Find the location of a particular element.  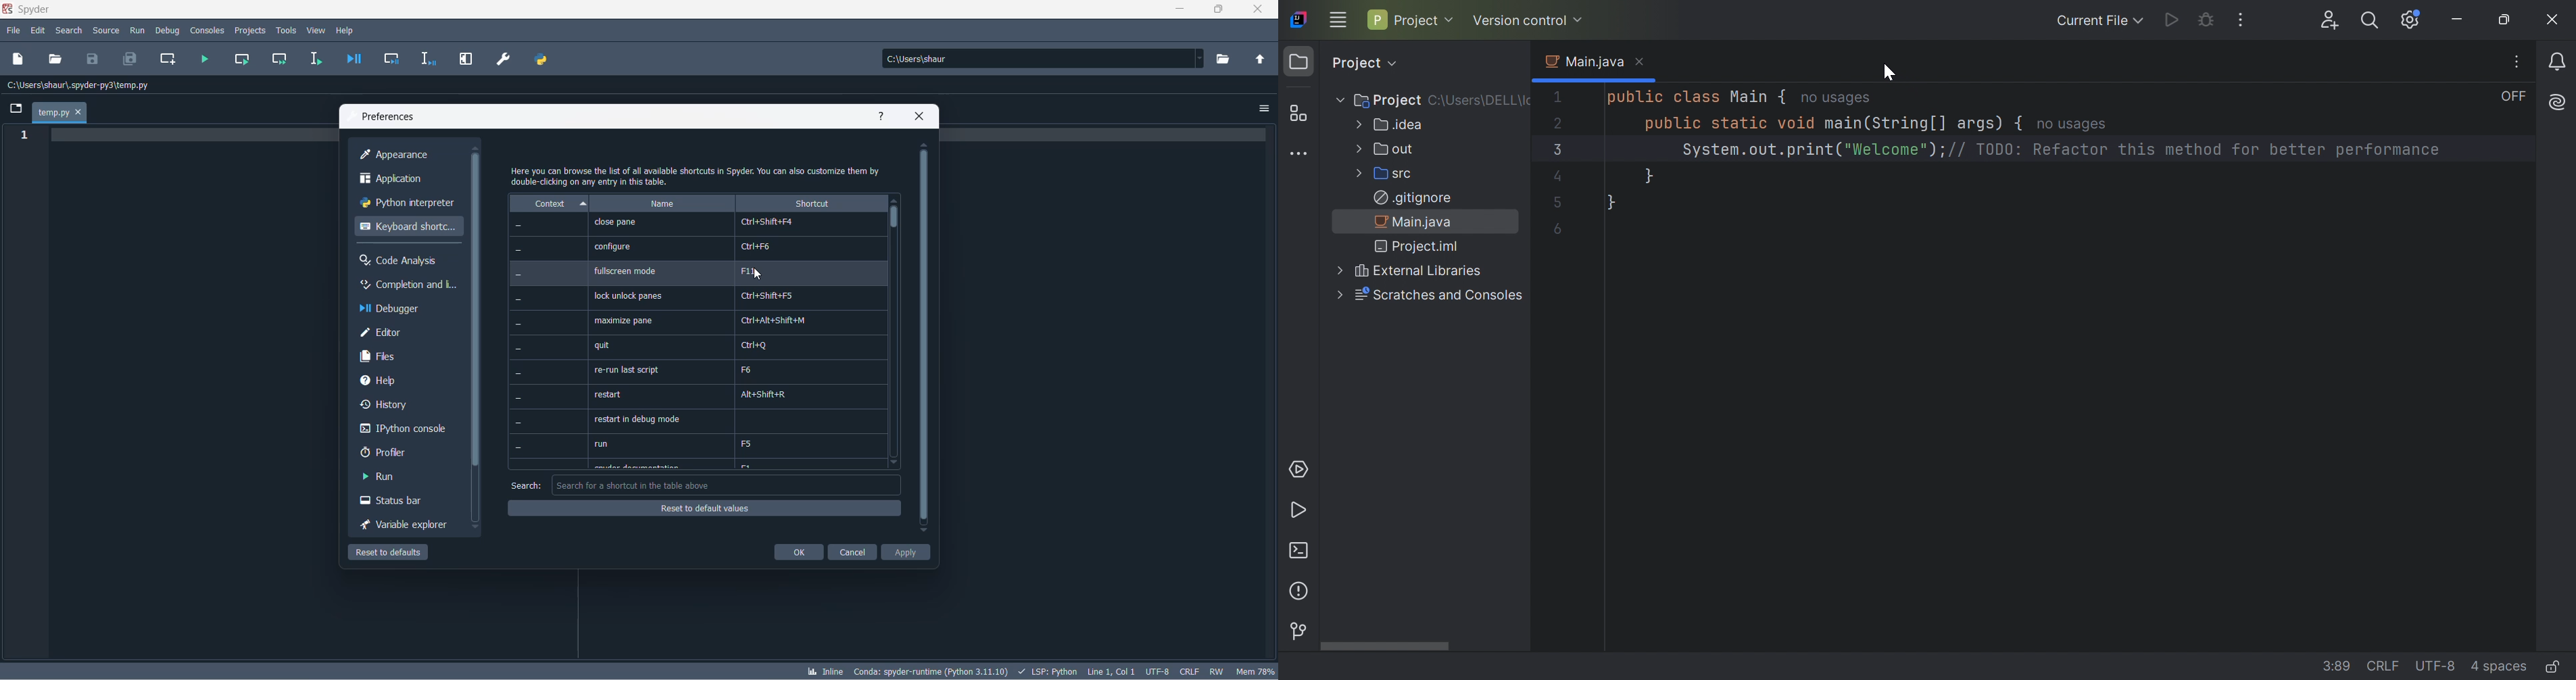

ipython console is located at coordinates (404, 430).